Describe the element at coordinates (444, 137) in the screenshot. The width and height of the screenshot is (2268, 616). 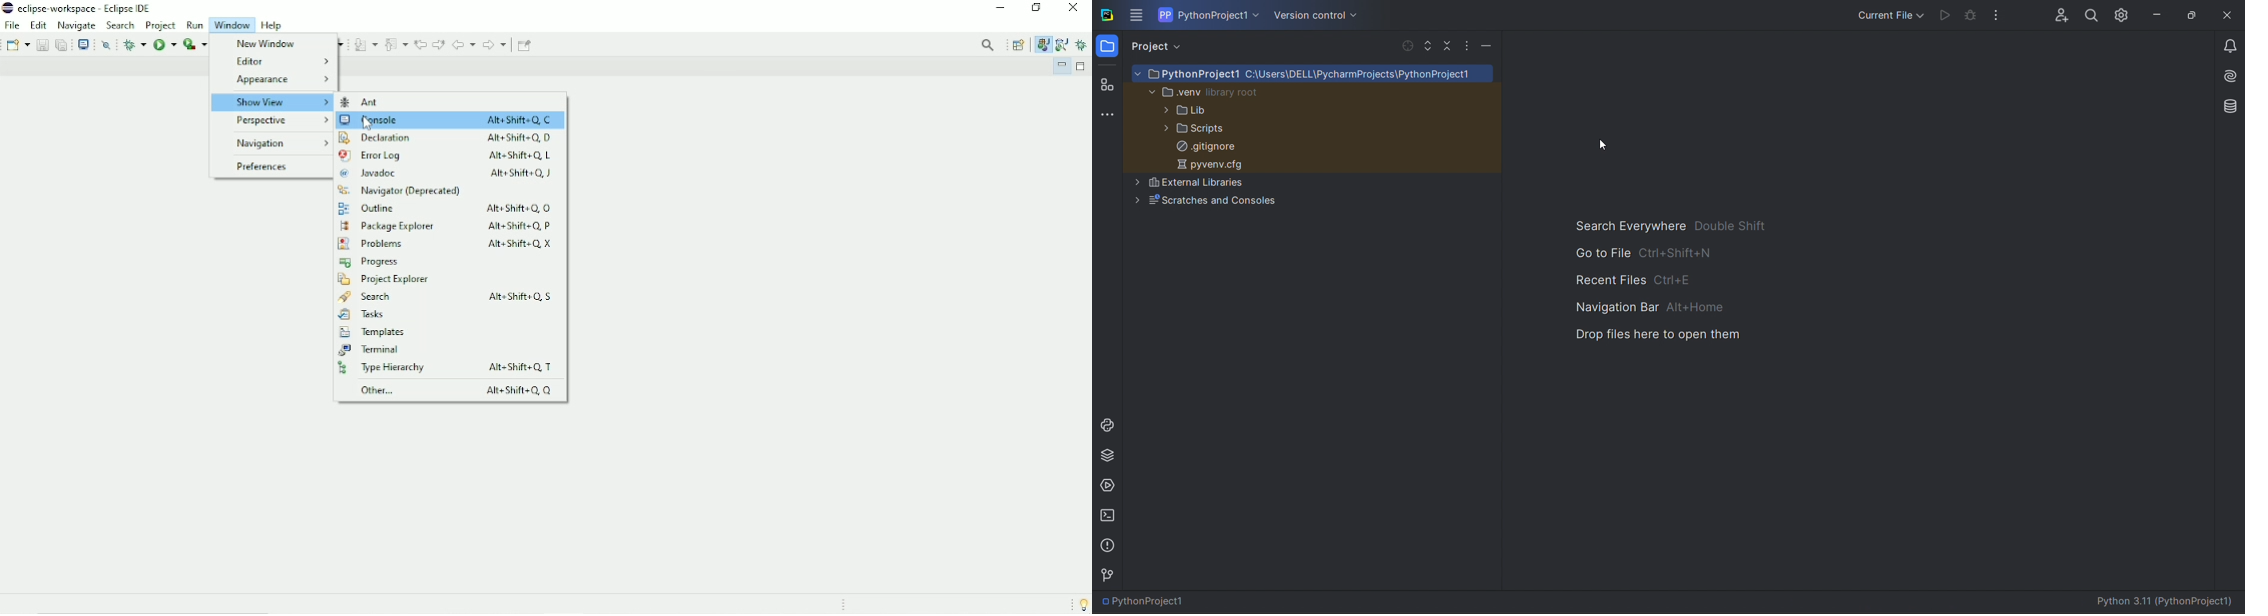
I see `Declaration` at that location.